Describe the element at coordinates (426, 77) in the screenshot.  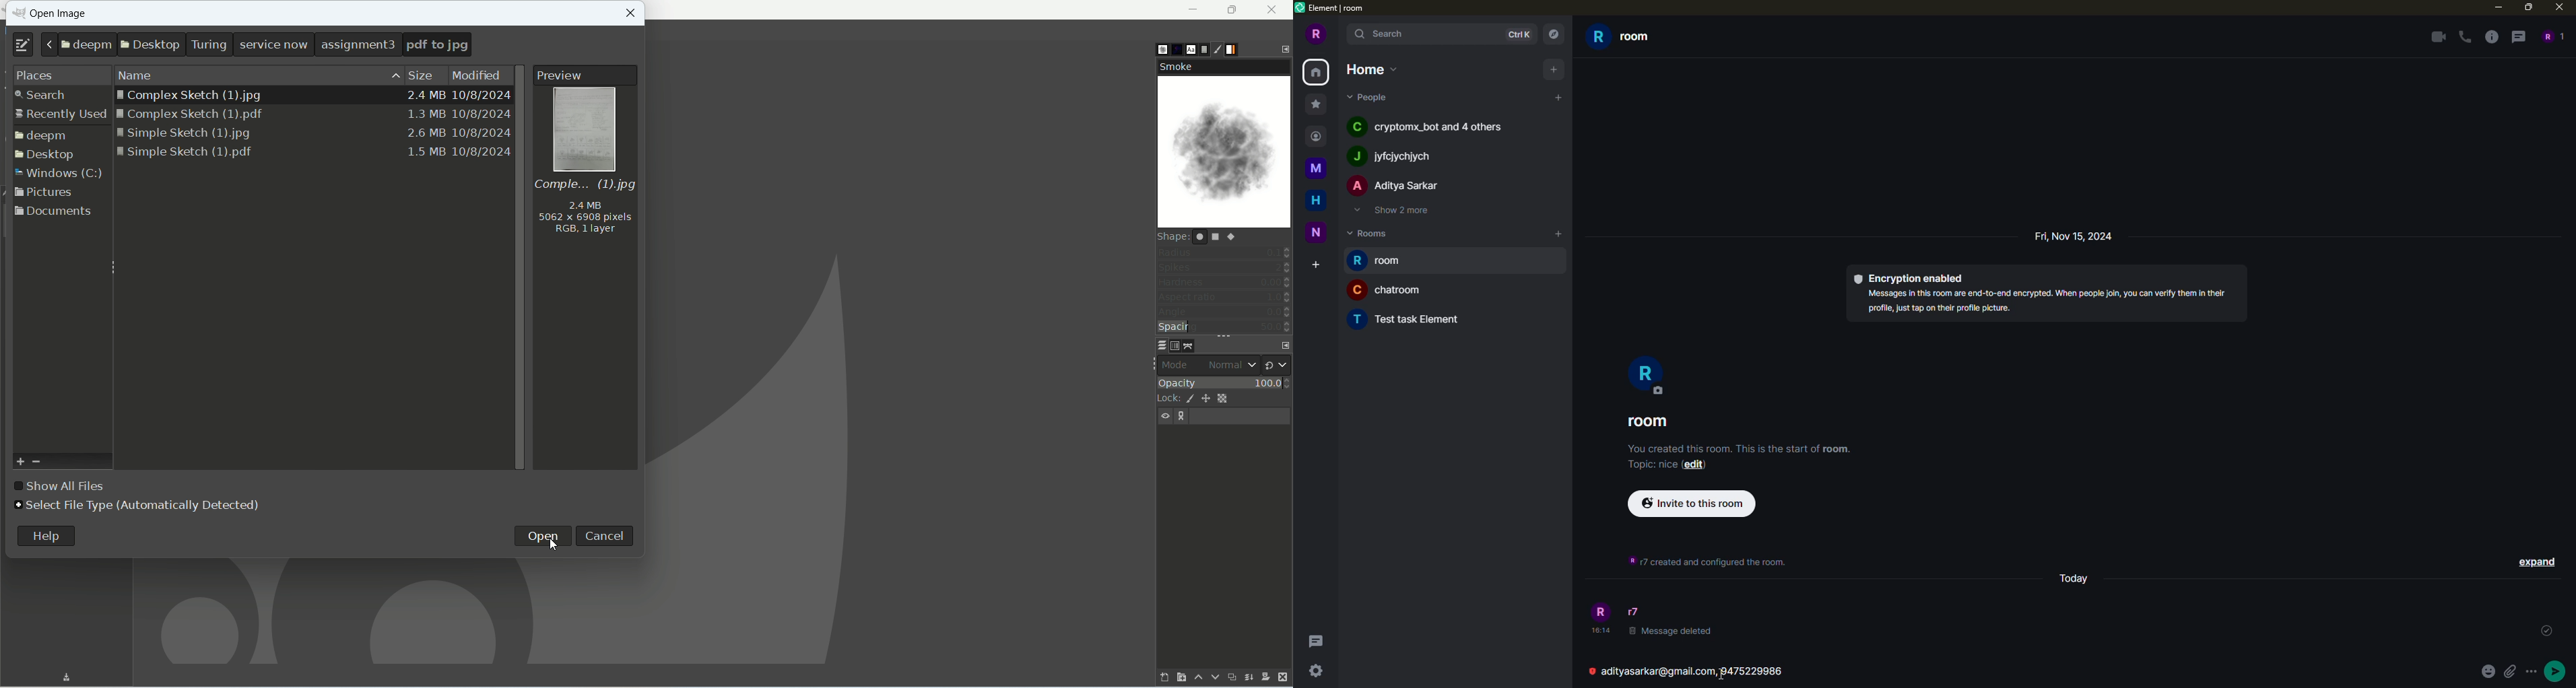
I see `size` at that location.